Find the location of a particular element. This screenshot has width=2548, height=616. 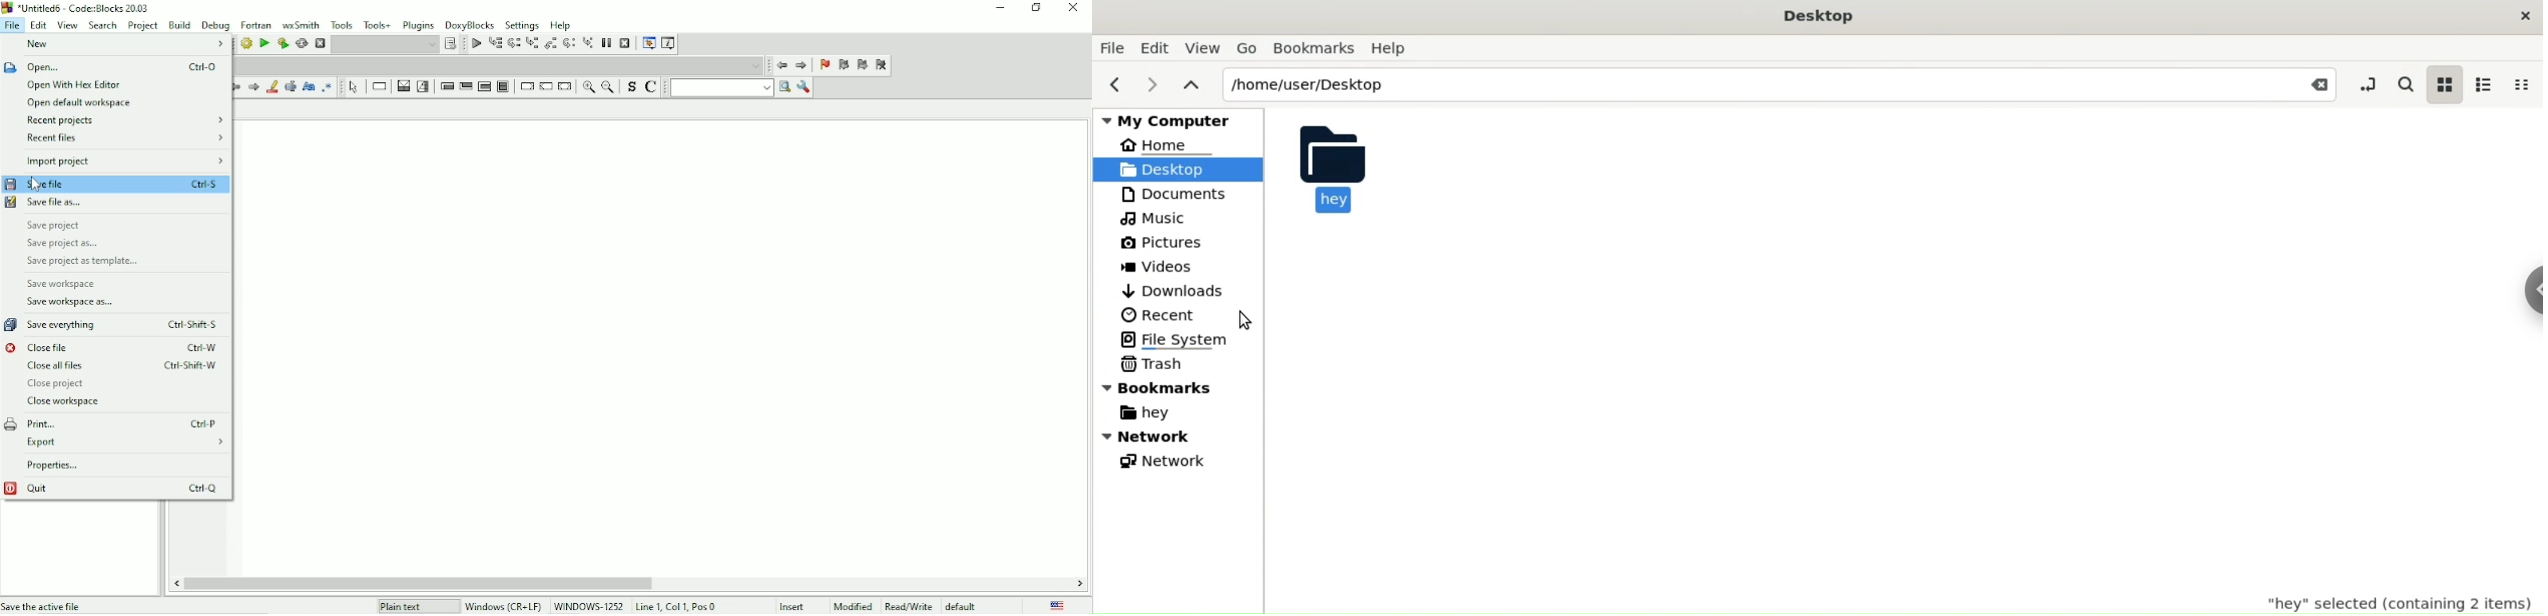

Run to cursor is located at coordinates (495, 44).